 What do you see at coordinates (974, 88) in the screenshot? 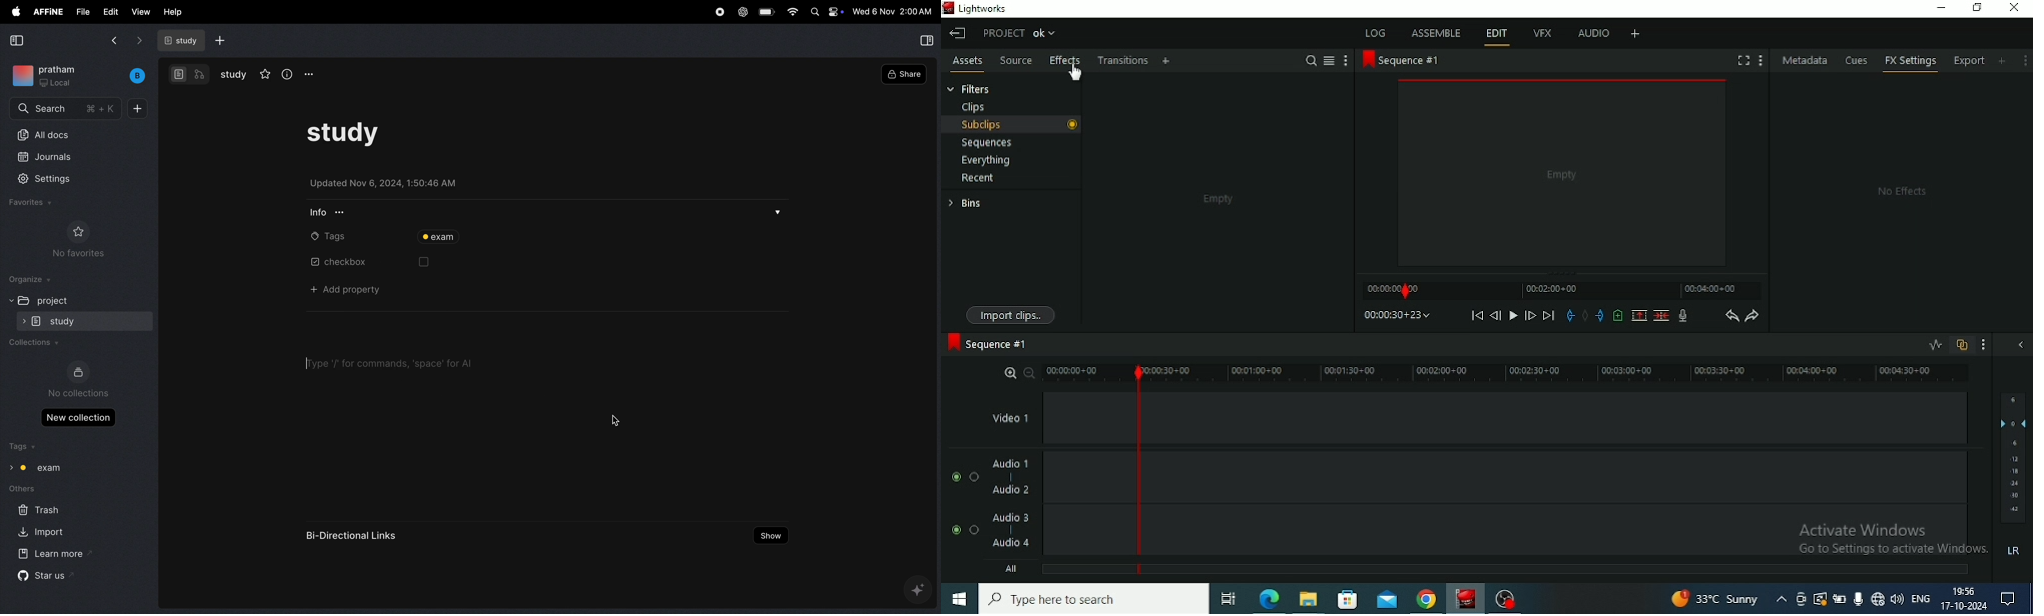
I see `Filters` at bounding box center [974, 88].